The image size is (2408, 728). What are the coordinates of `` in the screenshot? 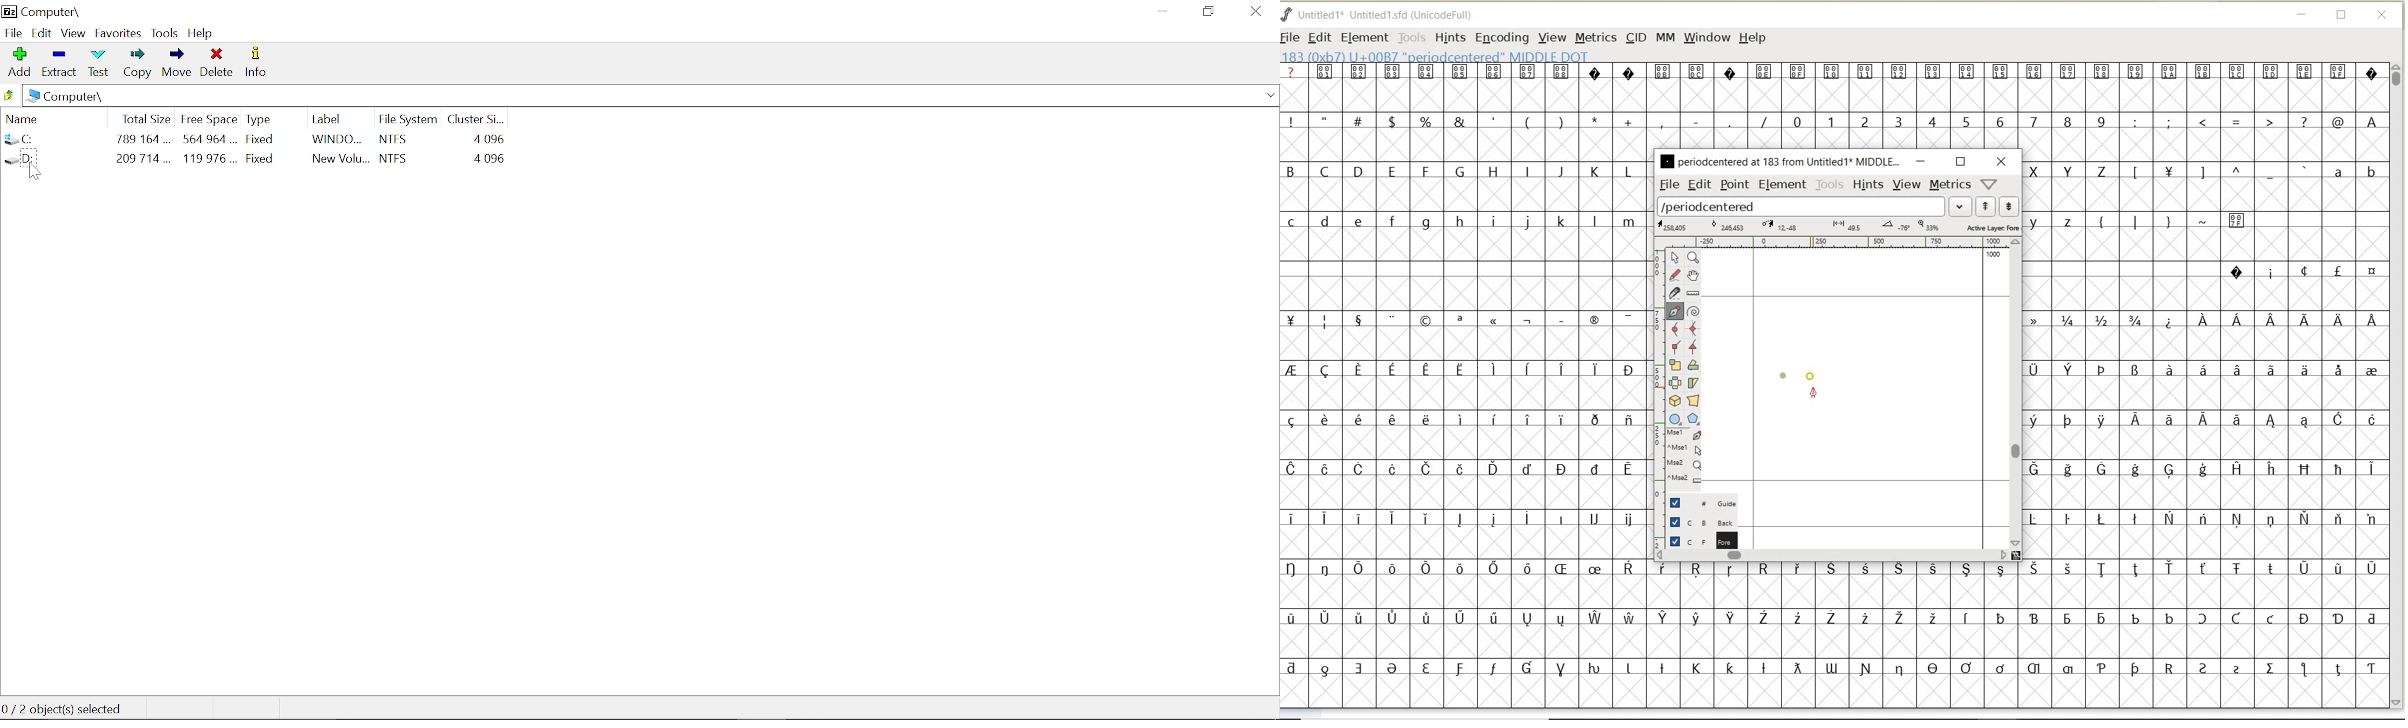 It's located at (2218, 173).